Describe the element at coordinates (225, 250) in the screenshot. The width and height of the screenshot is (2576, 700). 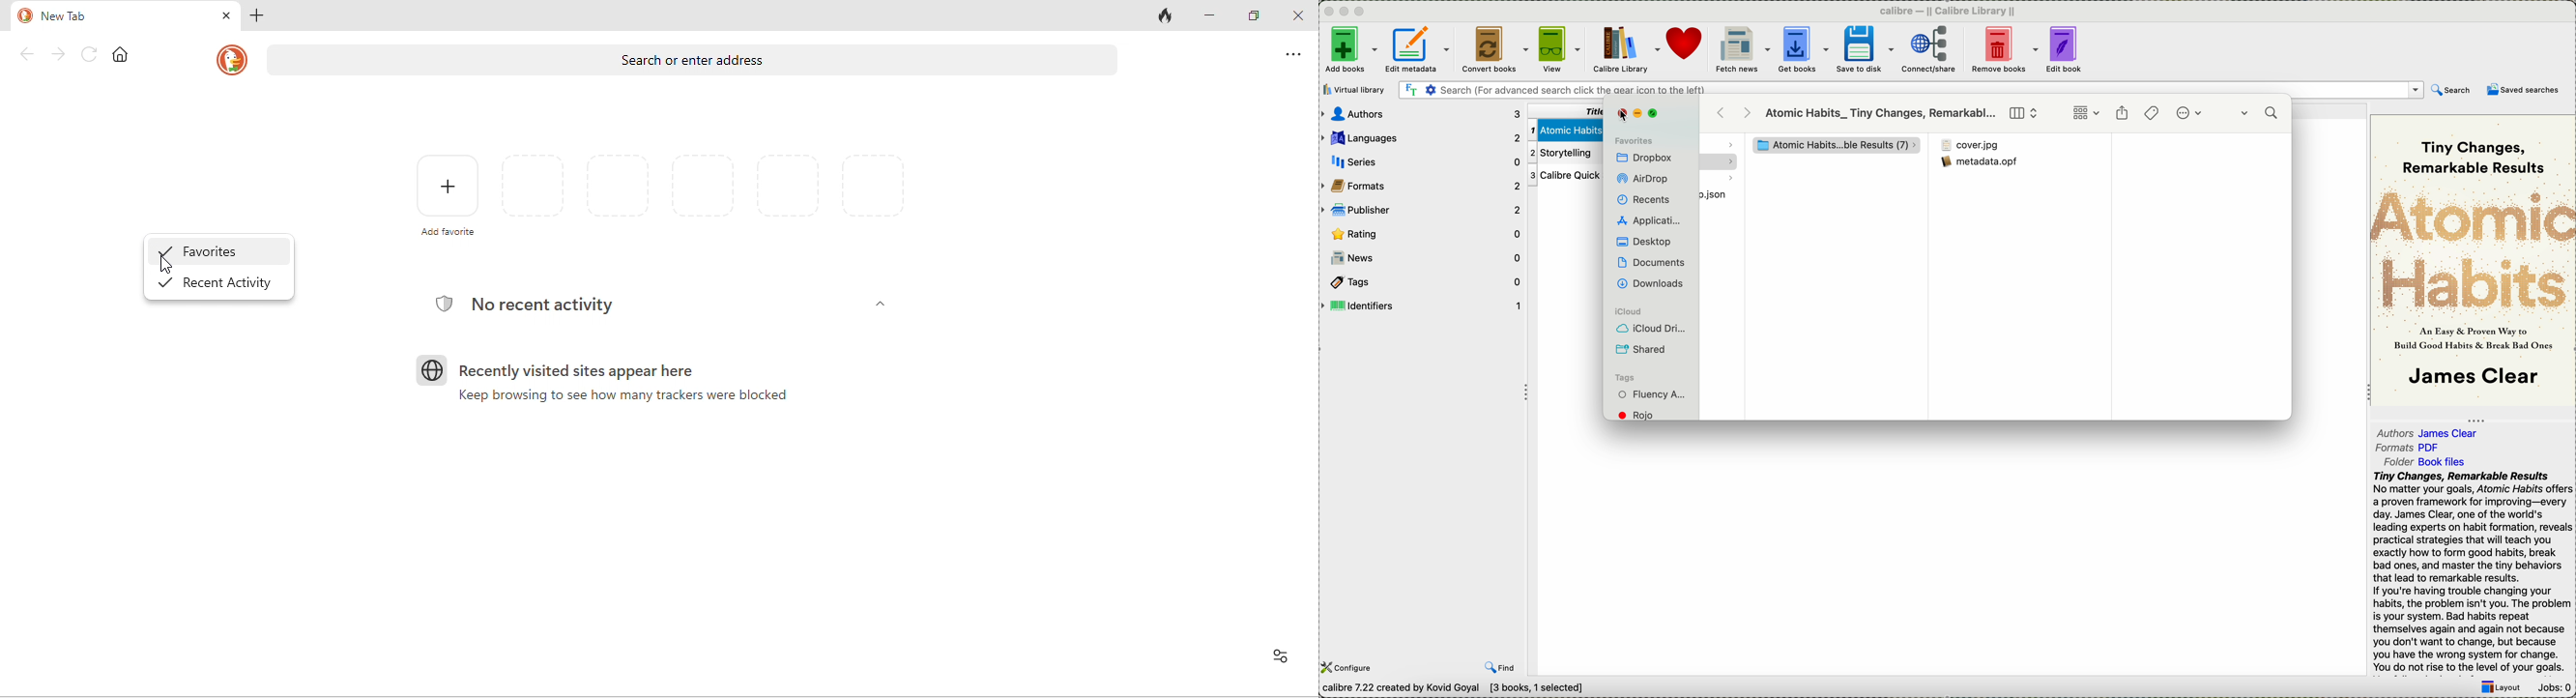
I see `favorites` at that location.